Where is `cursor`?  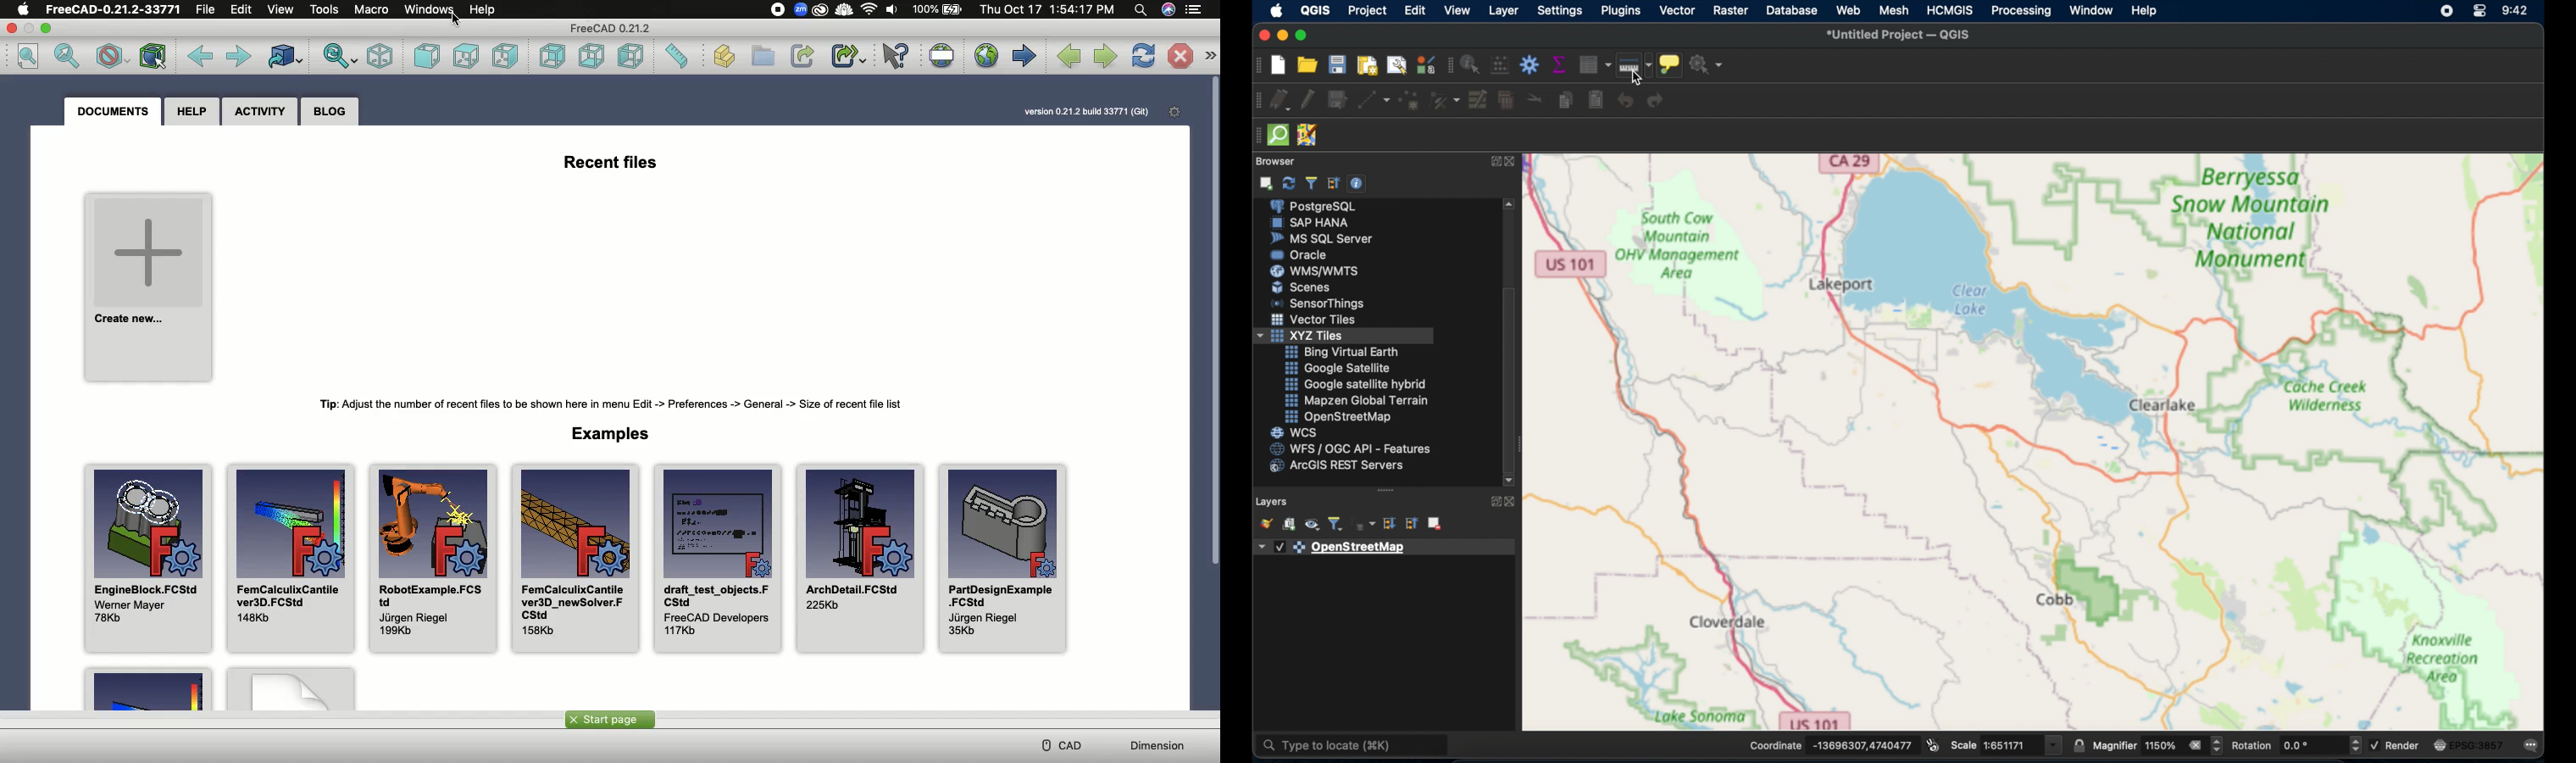 cursor is located at coordinates (456, 19).